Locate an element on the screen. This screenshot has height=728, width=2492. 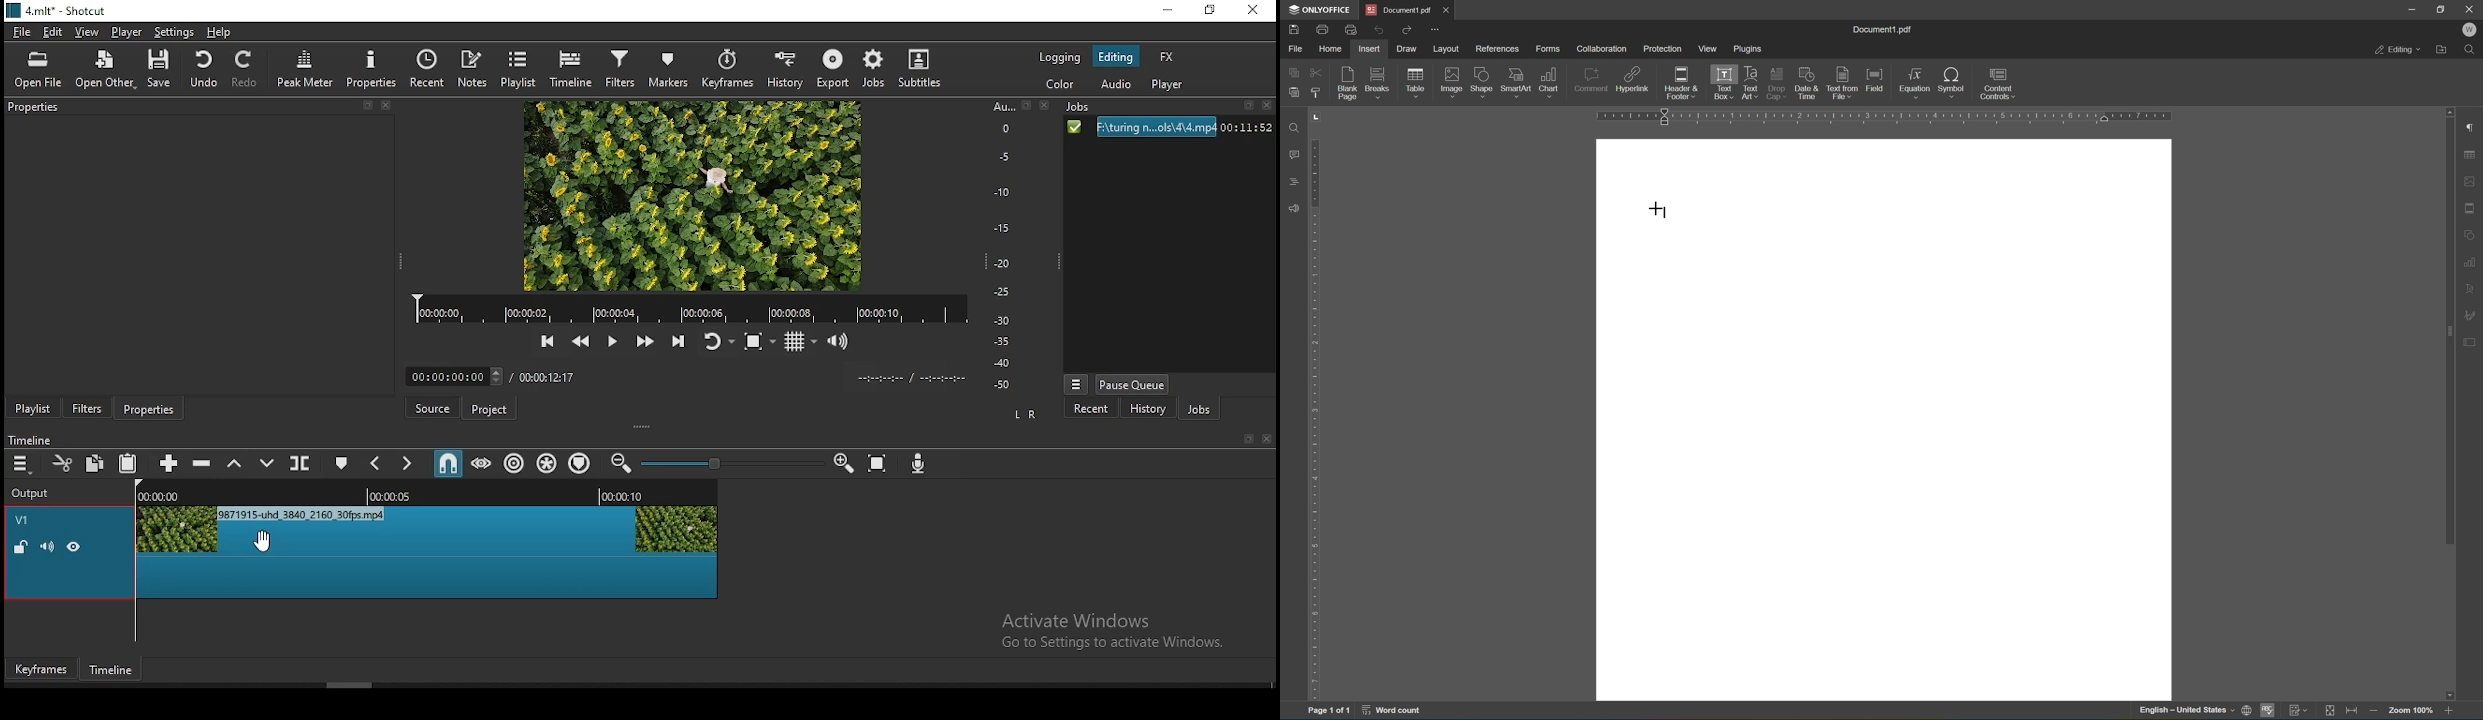
spell checking is located at coordinates (2270, 710).